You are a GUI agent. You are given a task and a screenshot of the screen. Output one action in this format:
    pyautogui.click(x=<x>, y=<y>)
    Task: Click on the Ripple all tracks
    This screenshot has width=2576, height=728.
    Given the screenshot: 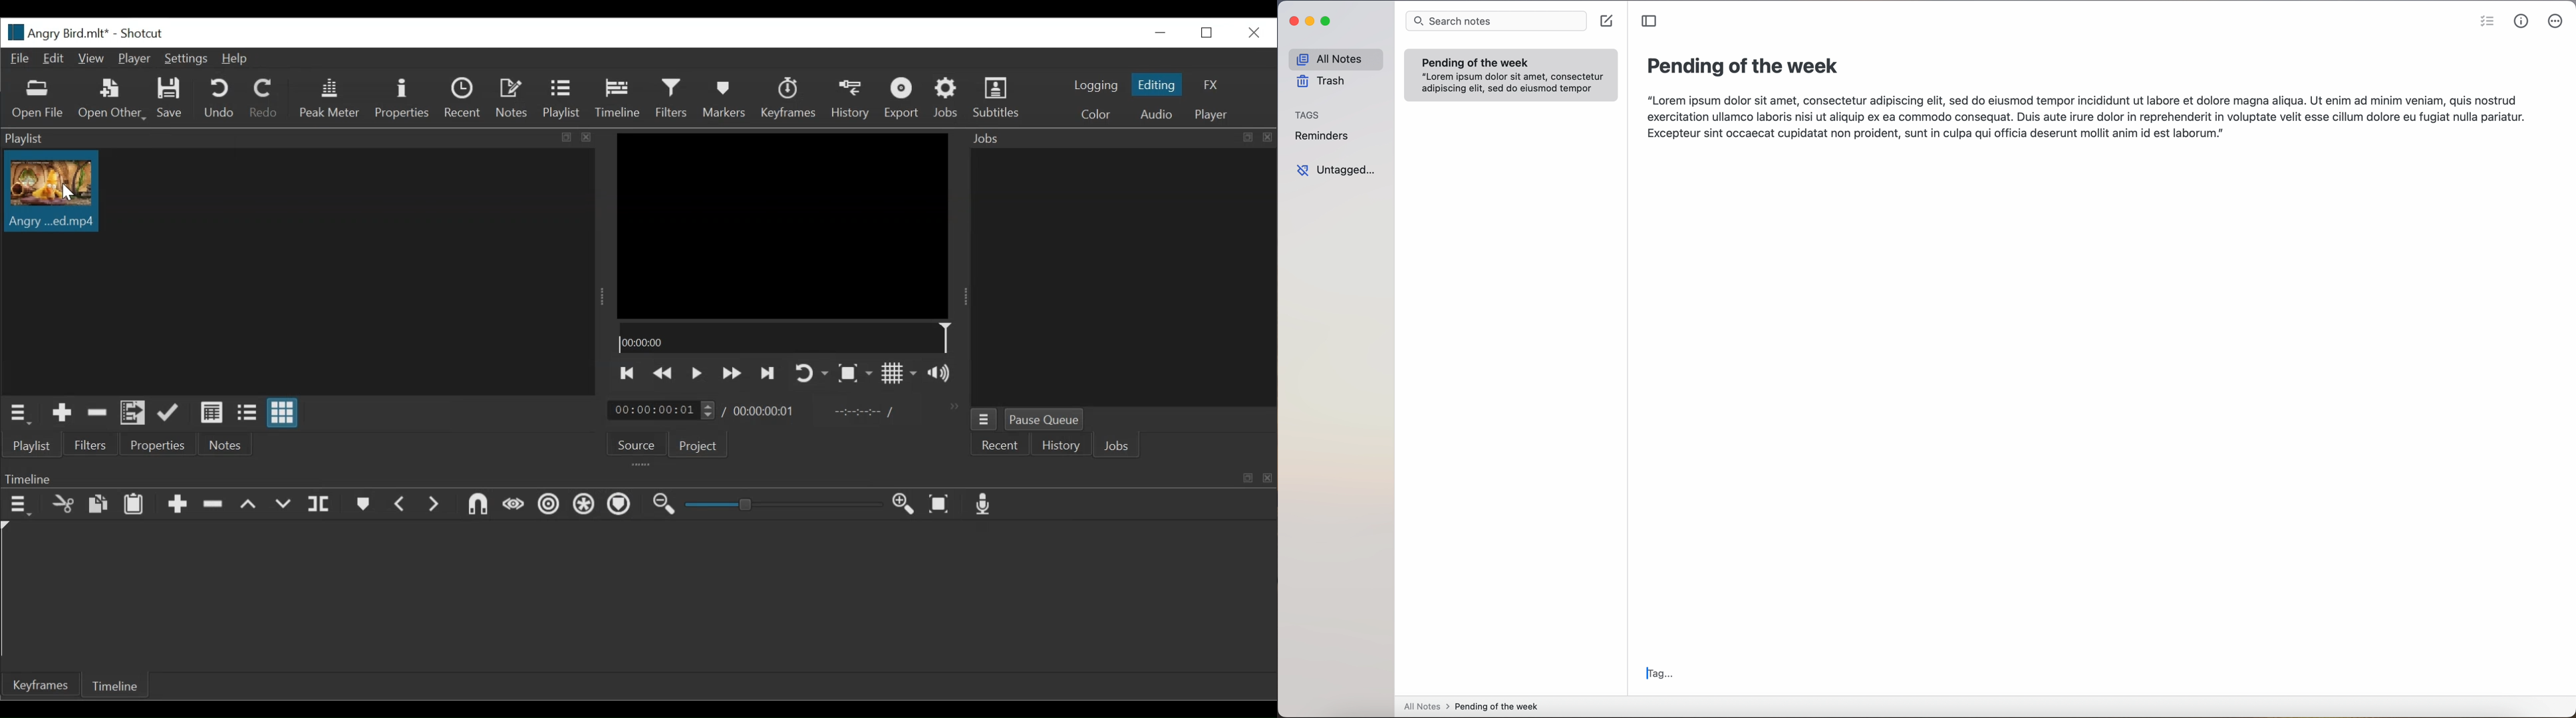 What is the action you would take?
    pyautogui.click(x=585, y=505)
    